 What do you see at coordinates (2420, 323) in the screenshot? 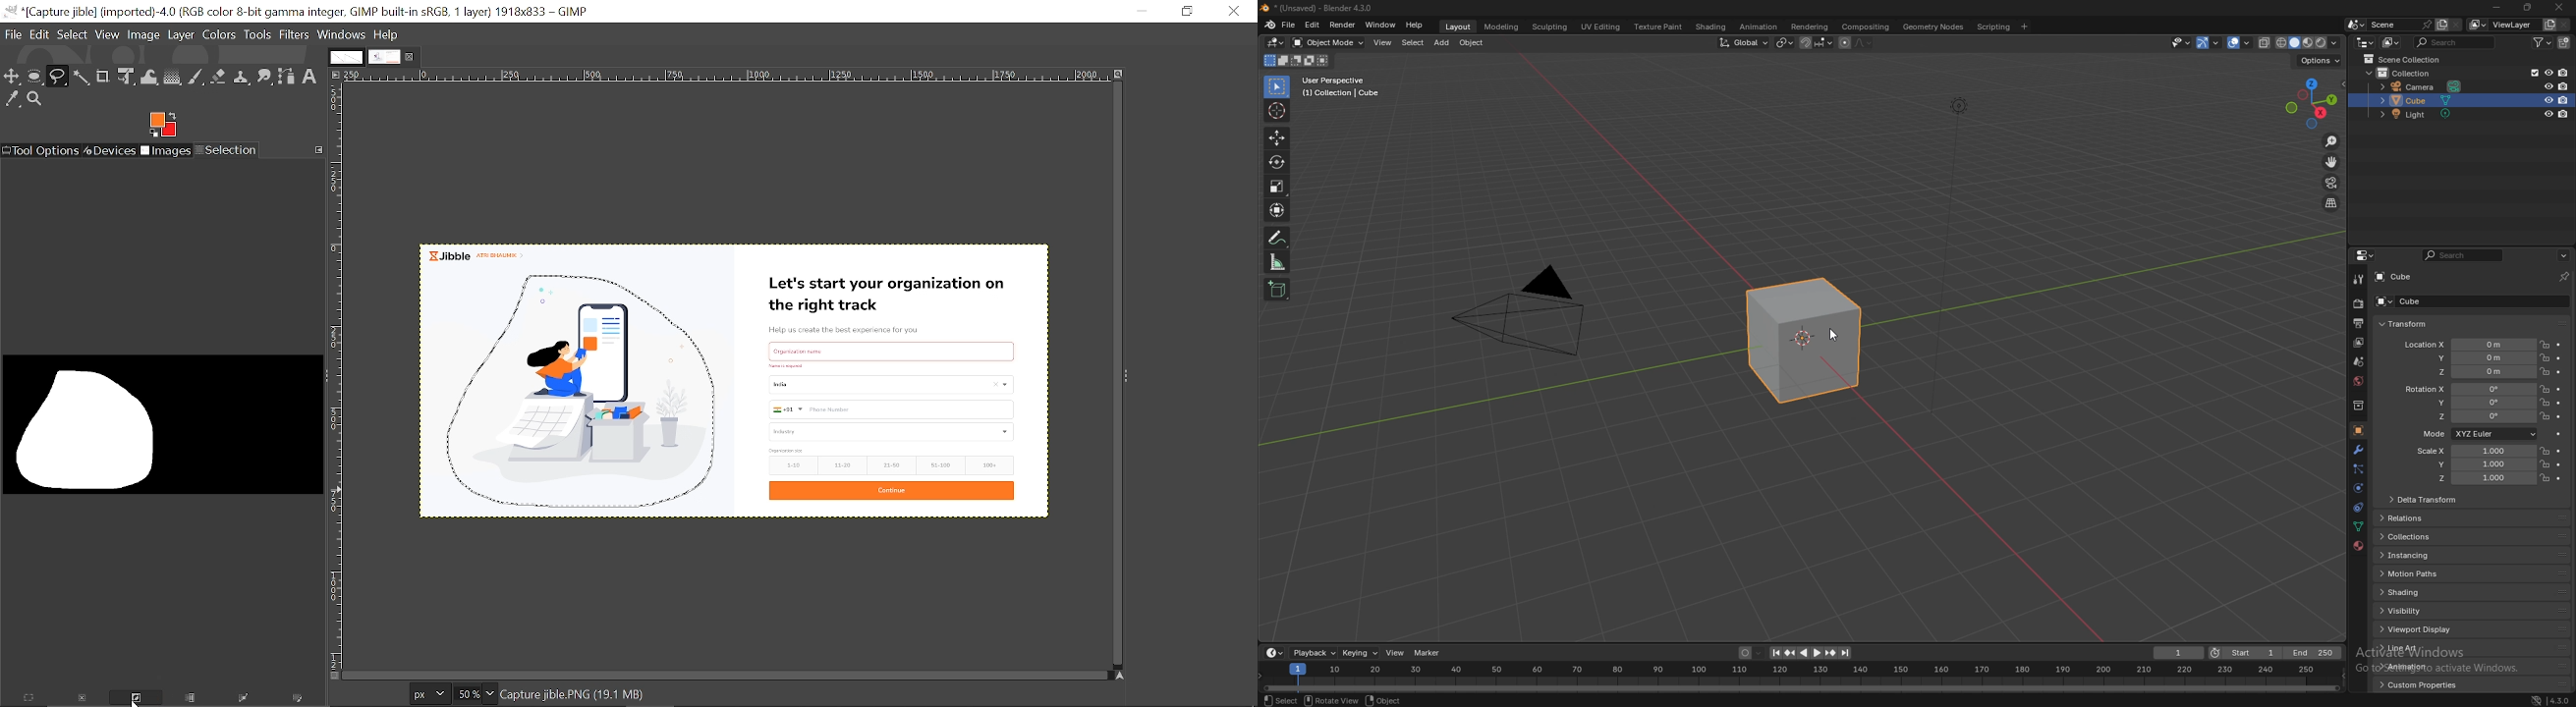
I see `transform` at bounding box center [2420, 323].